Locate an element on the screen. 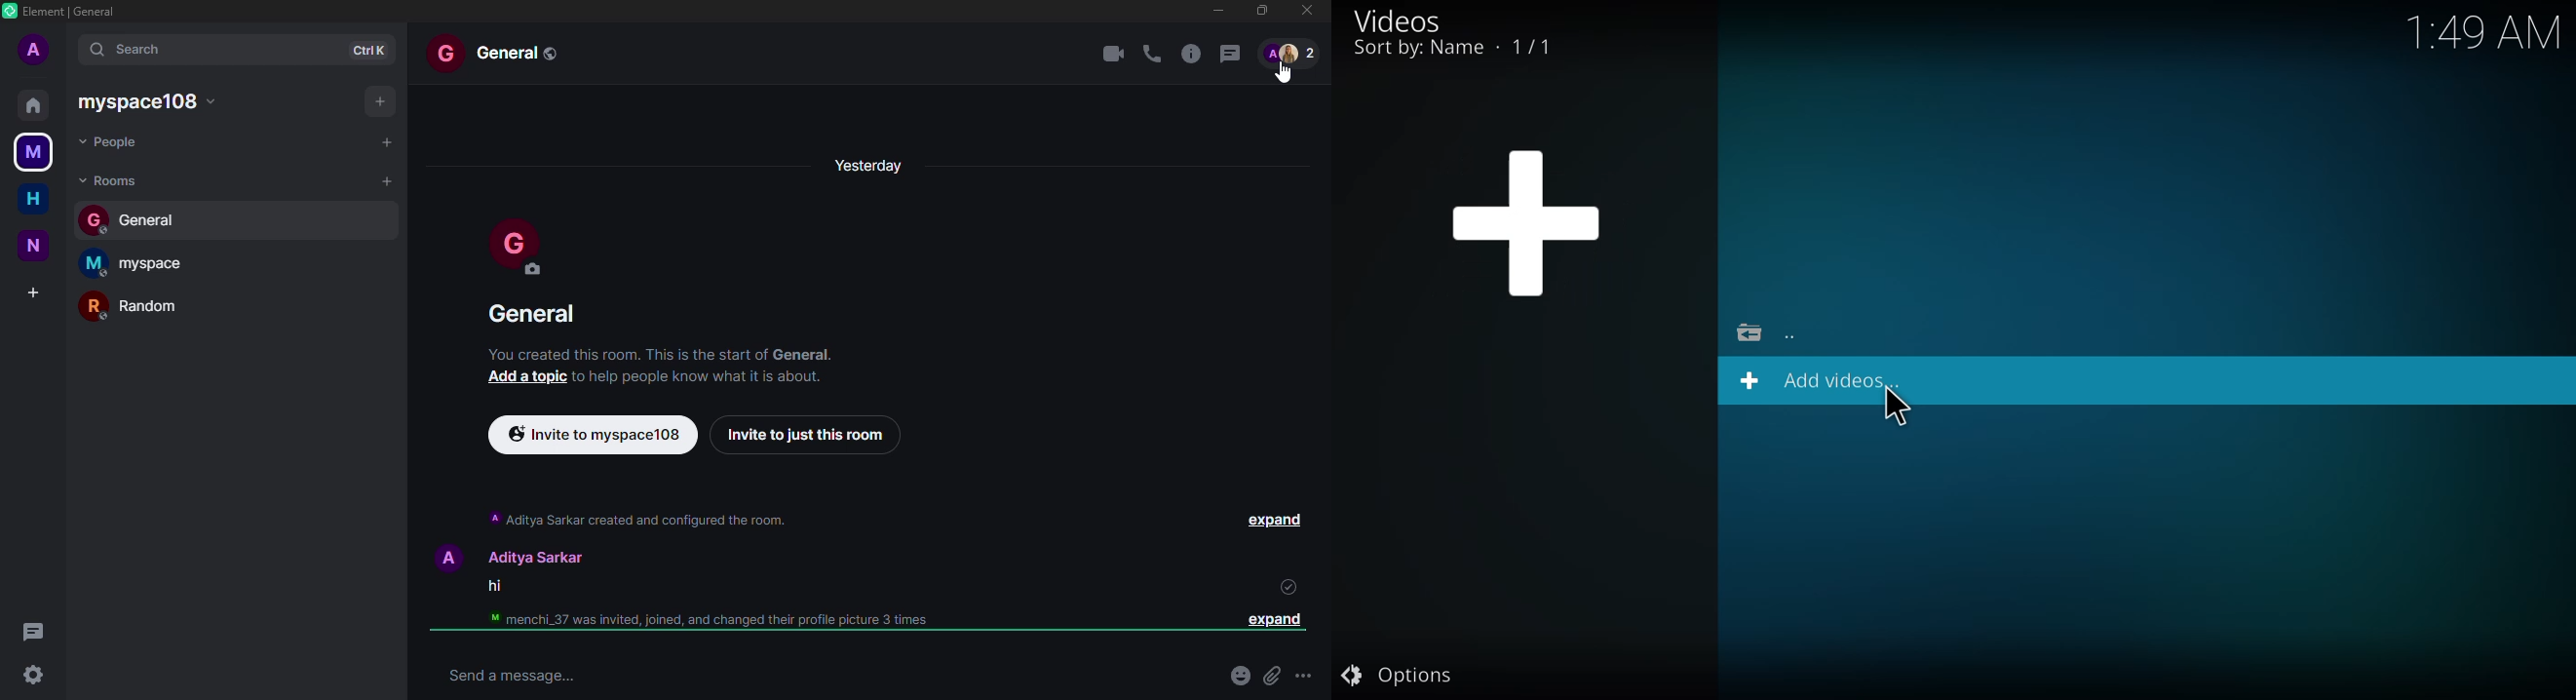 This screenshot has width=2576, height=700. options is located at coordinates (1401, 675).